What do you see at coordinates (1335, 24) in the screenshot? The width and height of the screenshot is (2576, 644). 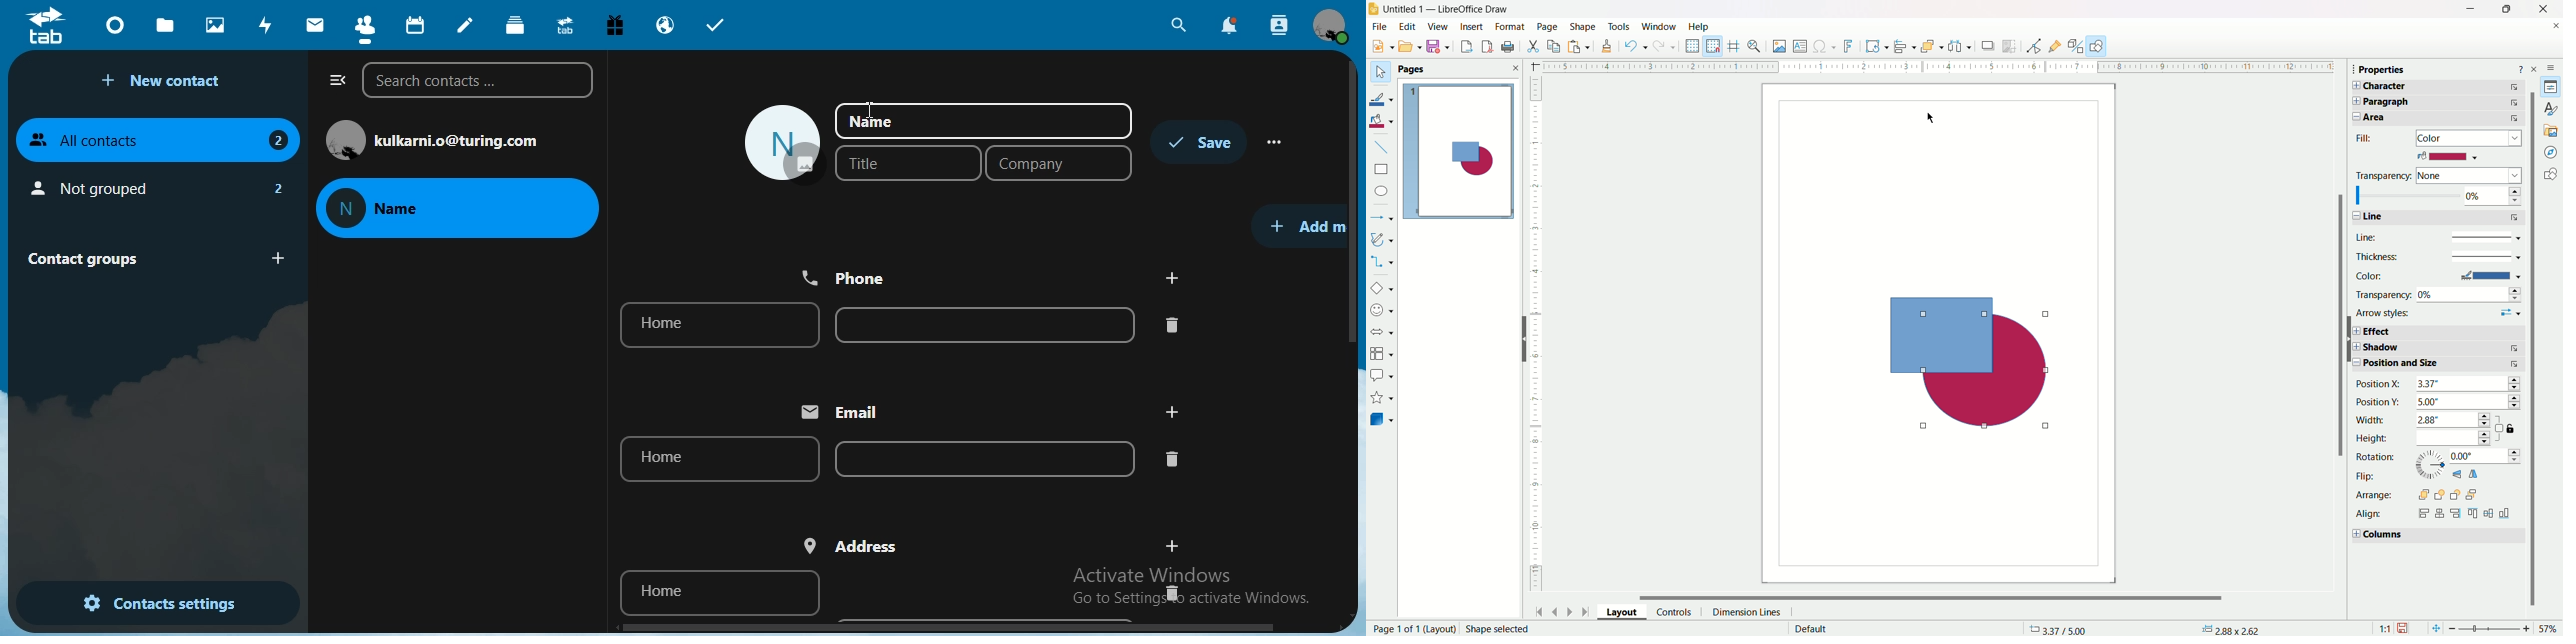 I see `view profile` at bounding box center [1335, 24].